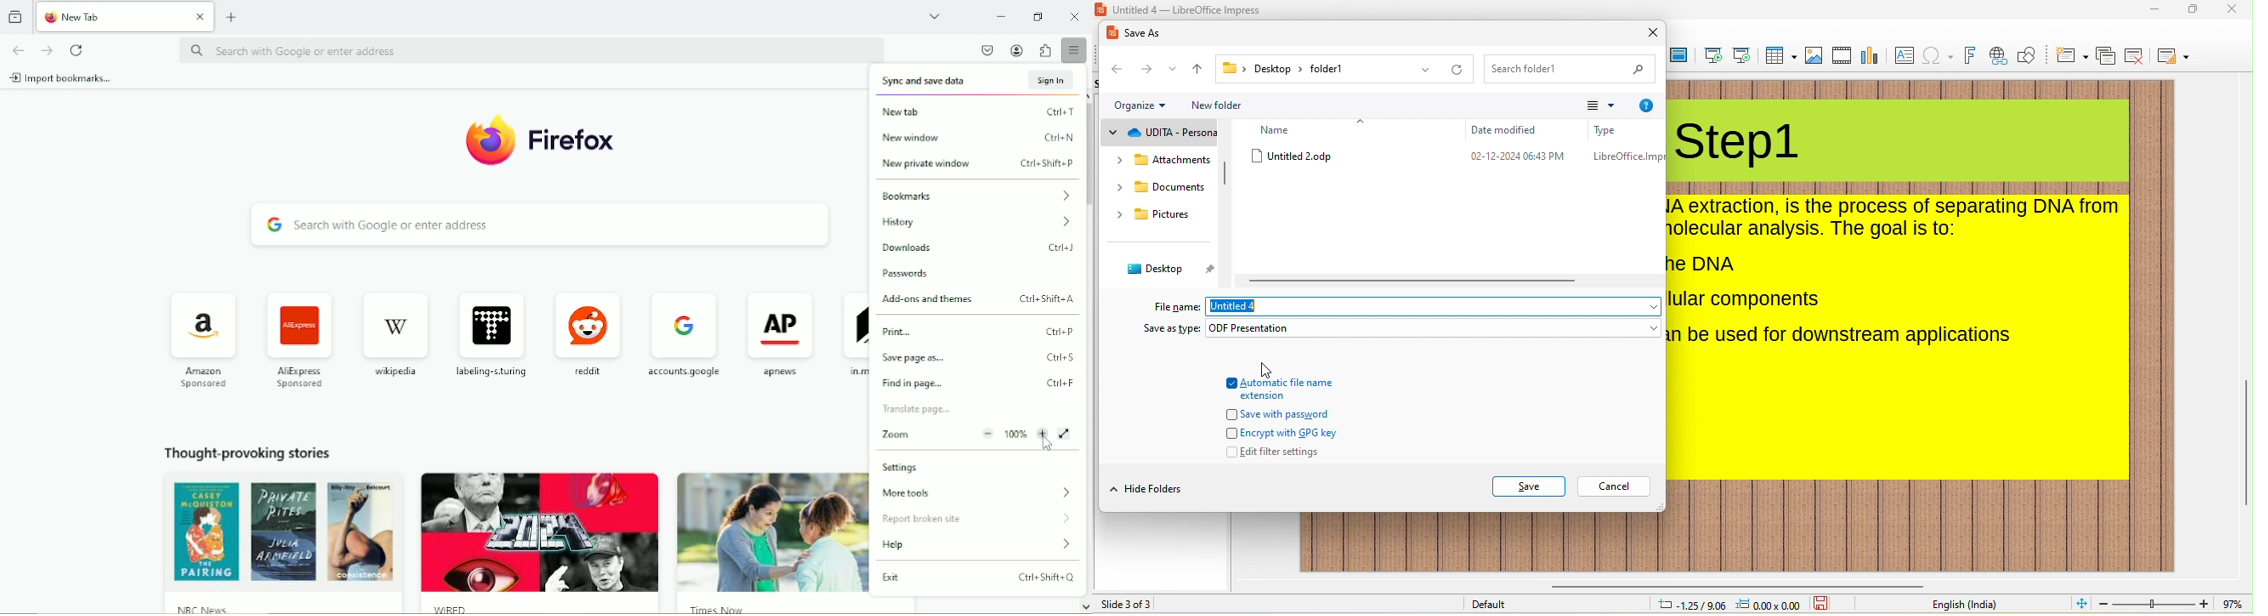  Describe the element at coordinates (978, 82) in the screenshot. I see `Sync and save data` at that location.